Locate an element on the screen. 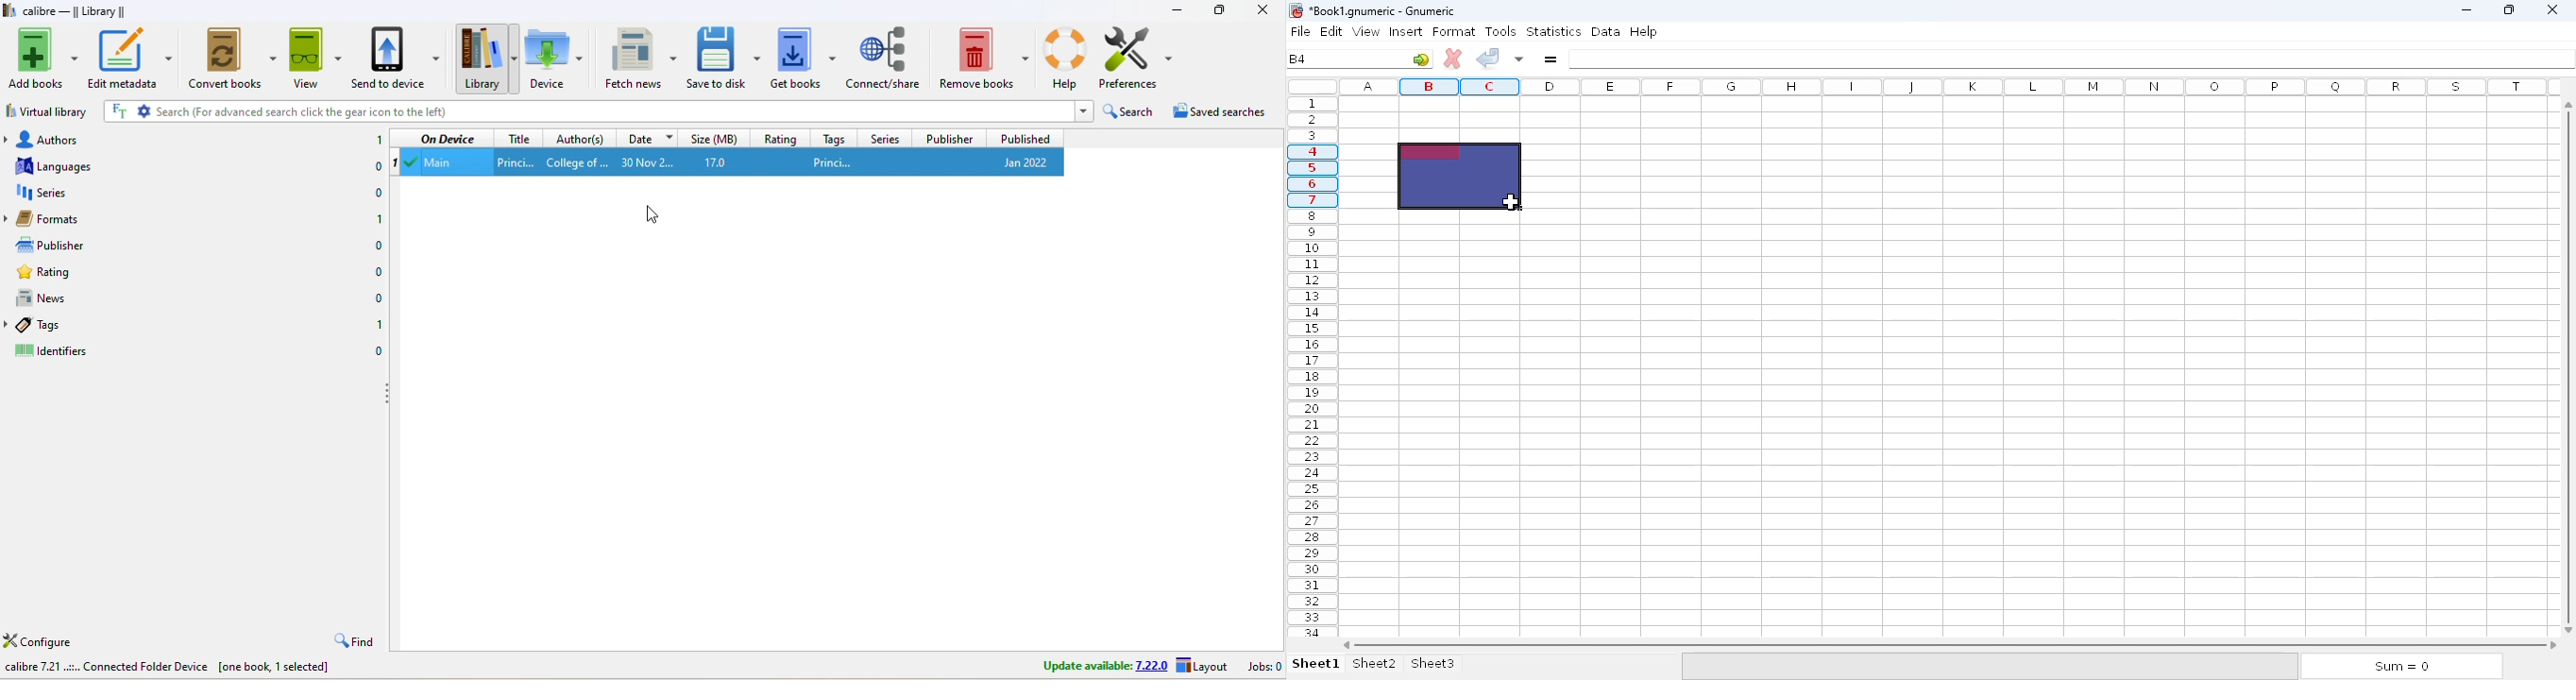 The image size is (2576, 700). file is located at coordinates (1300, 31).